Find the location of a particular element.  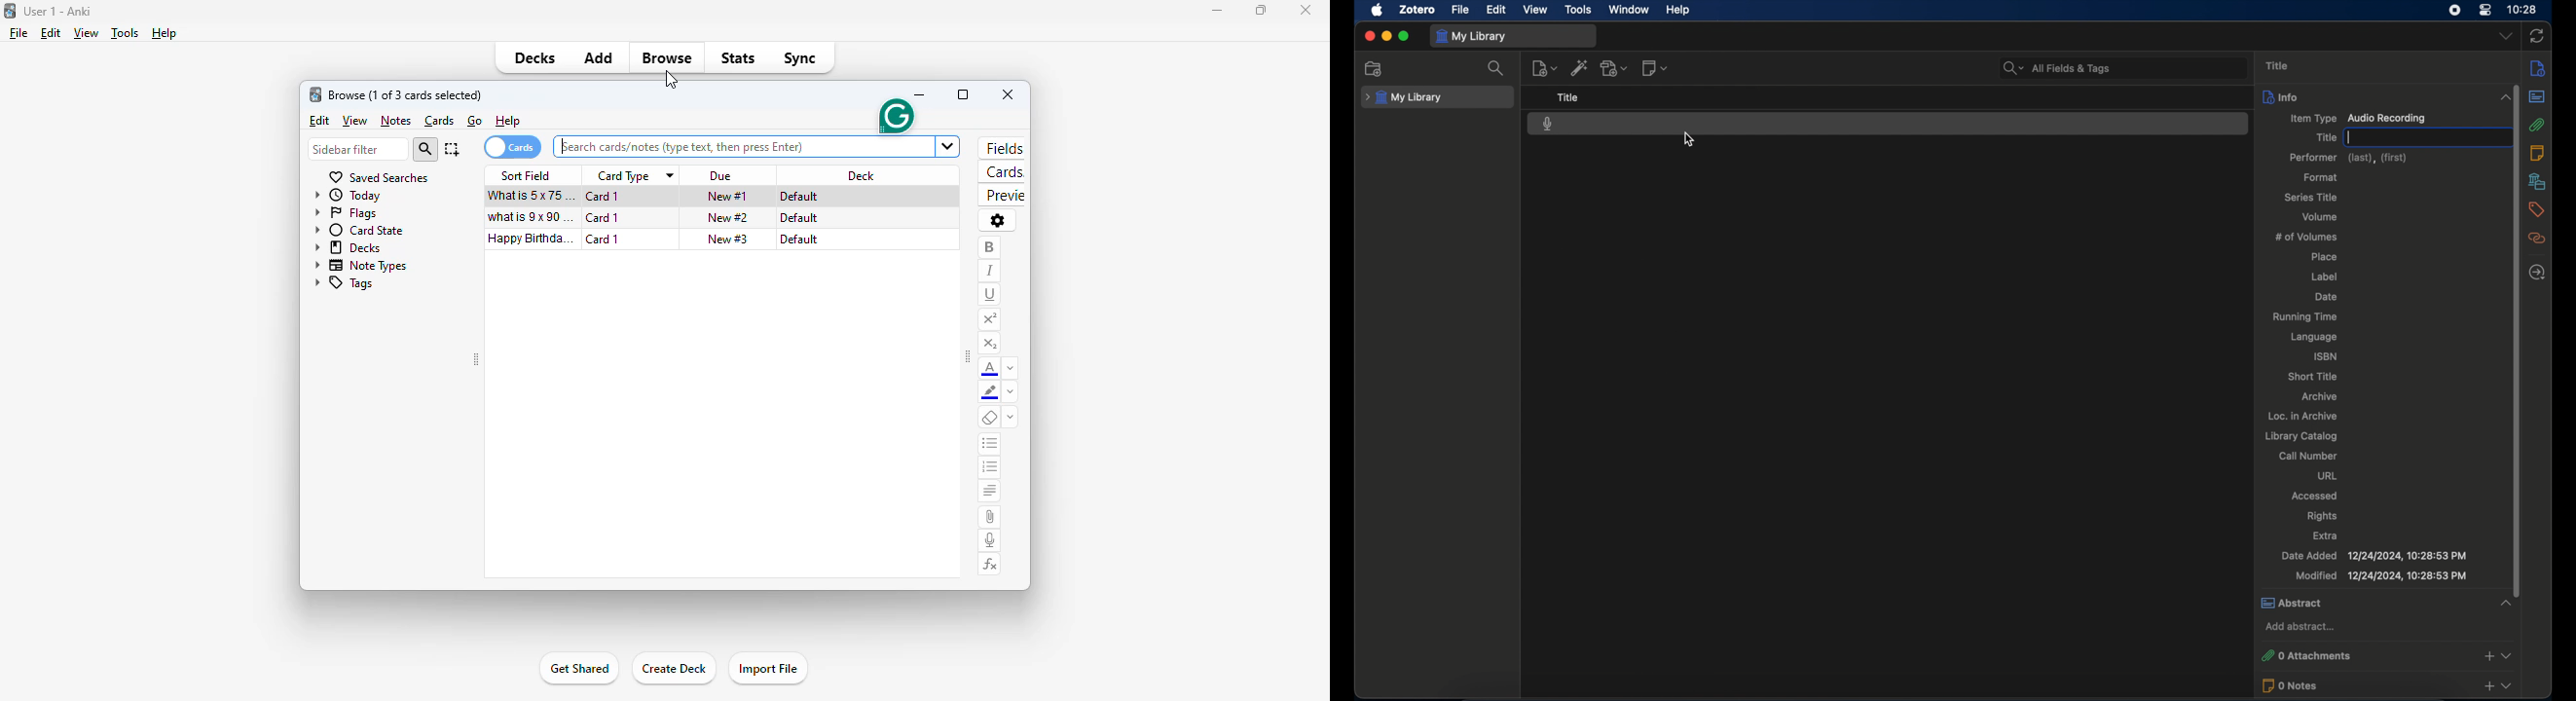

saved searches is located at coordinates (378, 178).